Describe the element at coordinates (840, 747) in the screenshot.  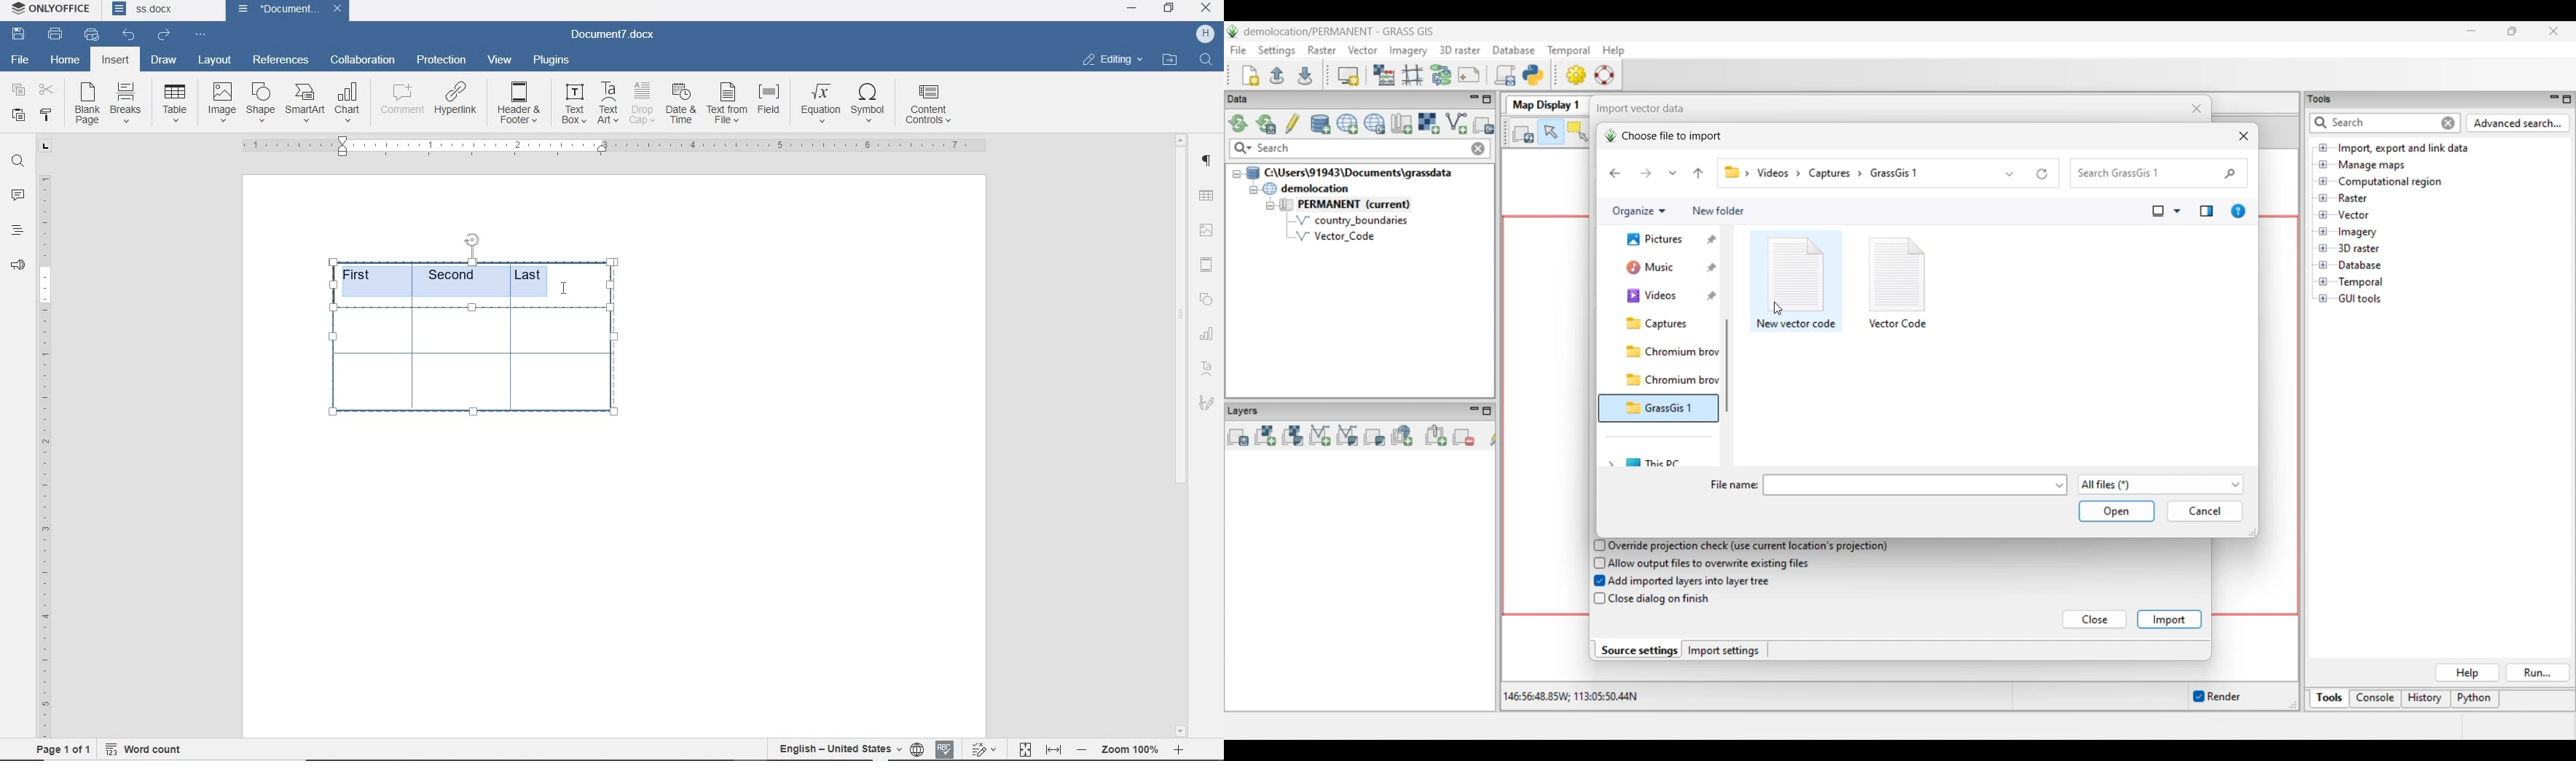
I see `text language` at that location.